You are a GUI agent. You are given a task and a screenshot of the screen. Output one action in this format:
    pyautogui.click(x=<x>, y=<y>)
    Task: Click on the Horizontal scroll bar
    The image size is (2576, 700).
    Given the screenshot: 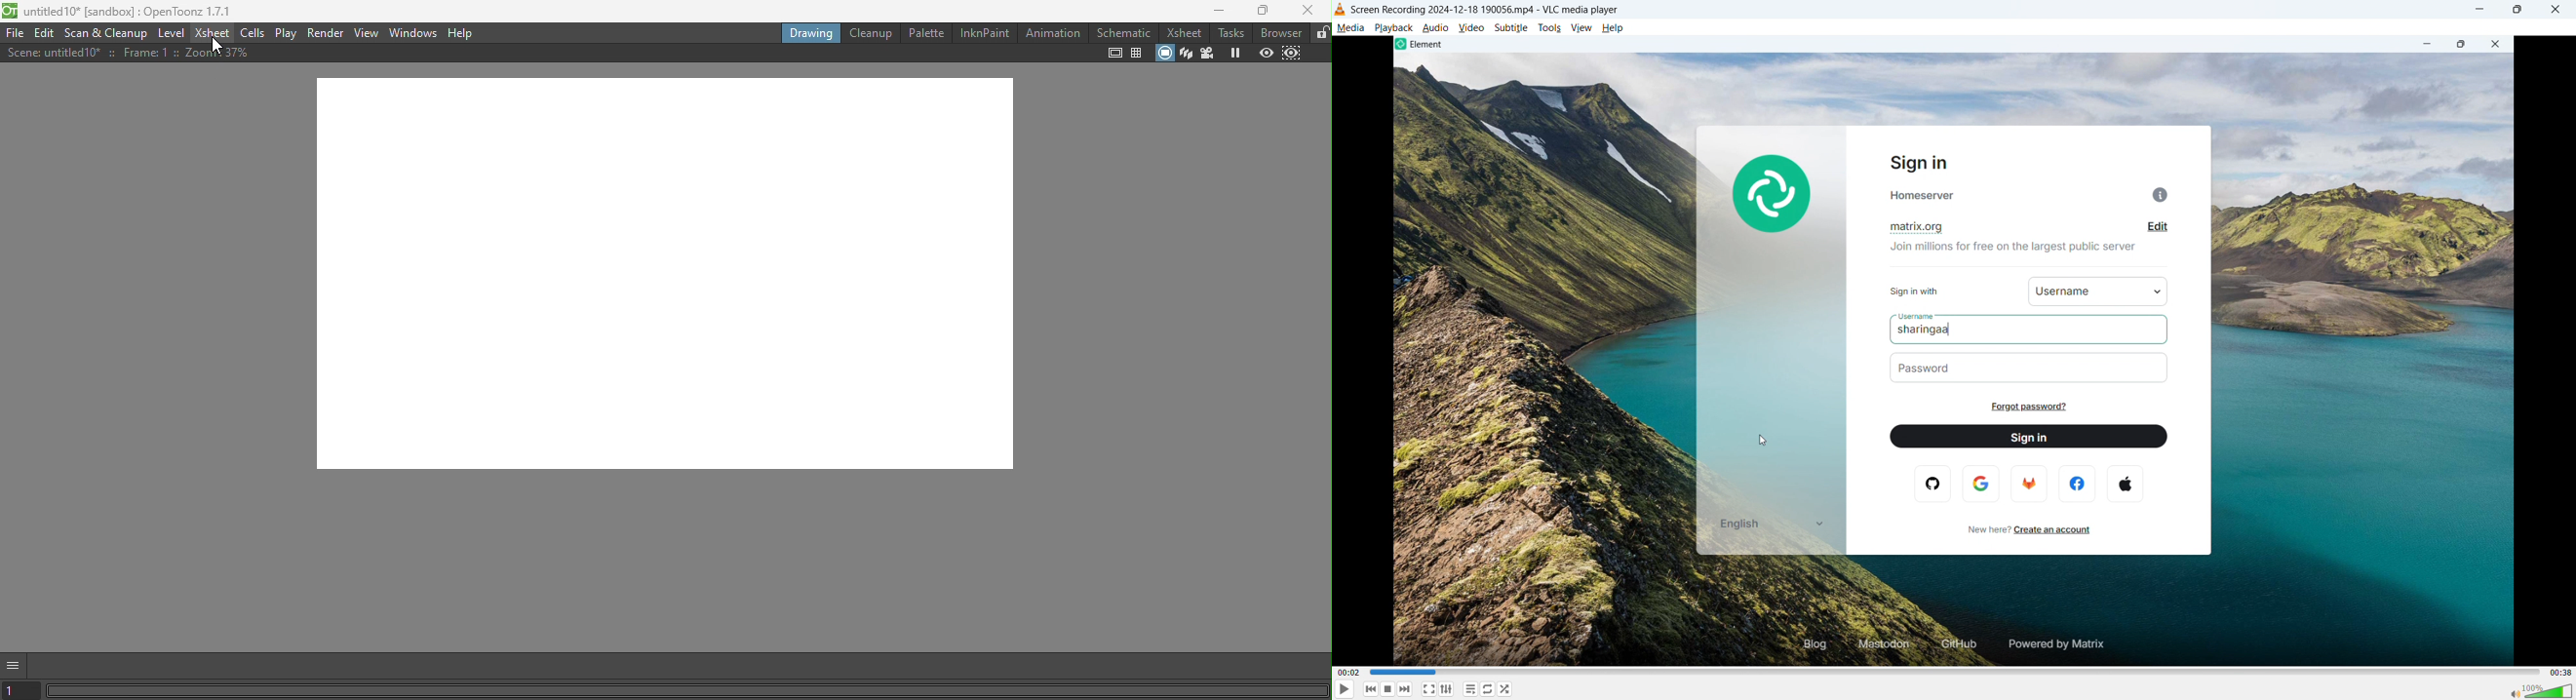 What is the action you would take?
    pyautogui.click(x=687, y=690)
    